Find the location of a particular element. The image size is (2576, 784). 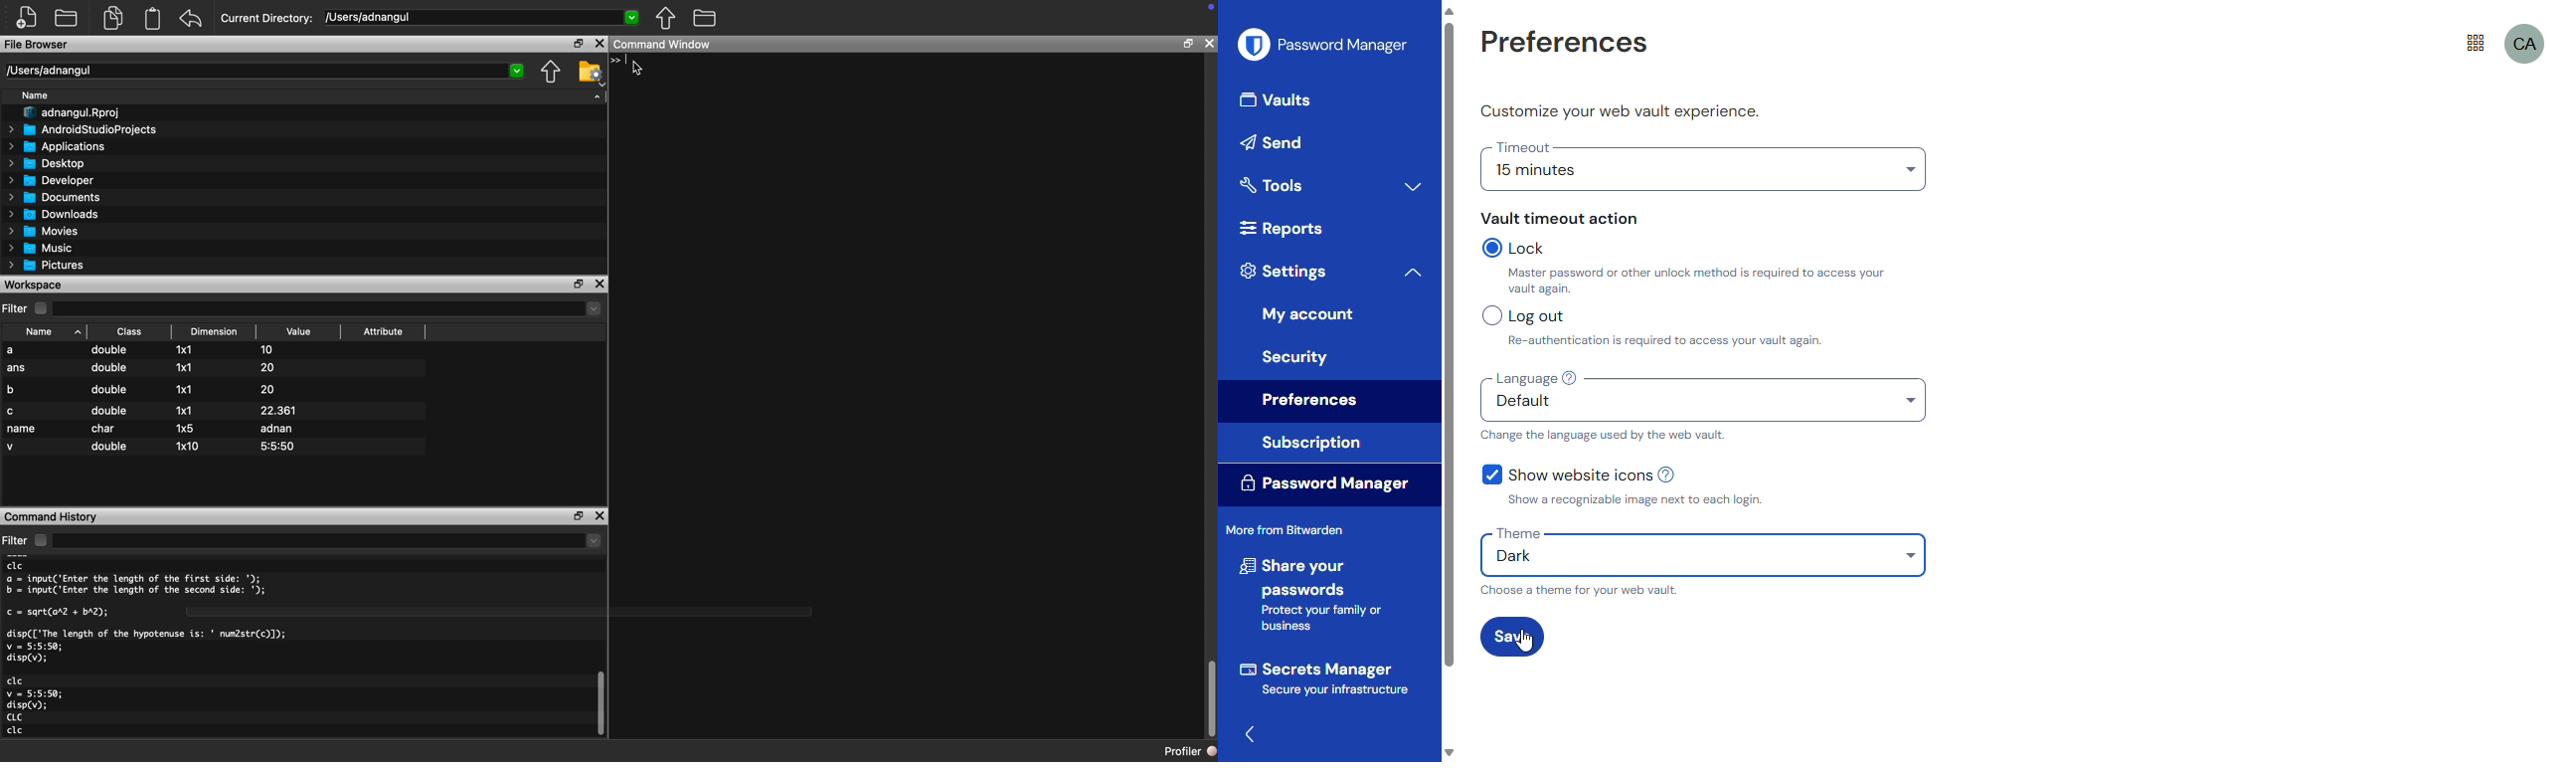

one directory up is located at coordinates (669, 20).